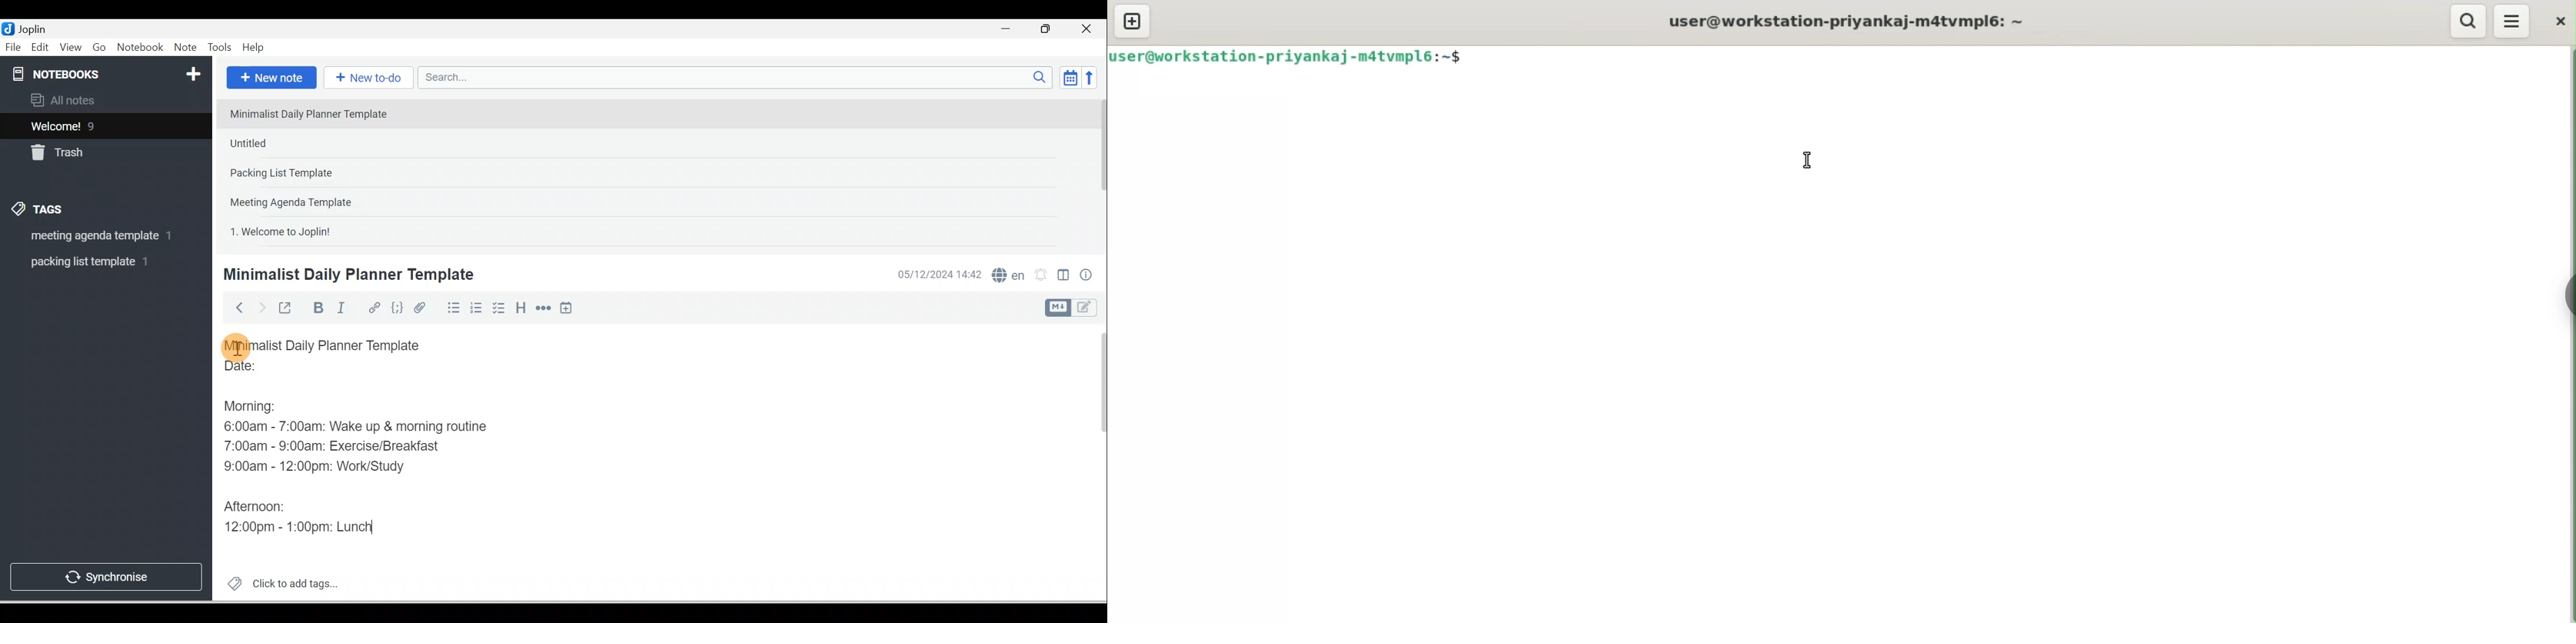 This screenshot has width=2576, height=644. What do you see at coordinates (1075, 308) in the screenshot?
I see `Toggle editor layout` at bounding box center [1075, 308].